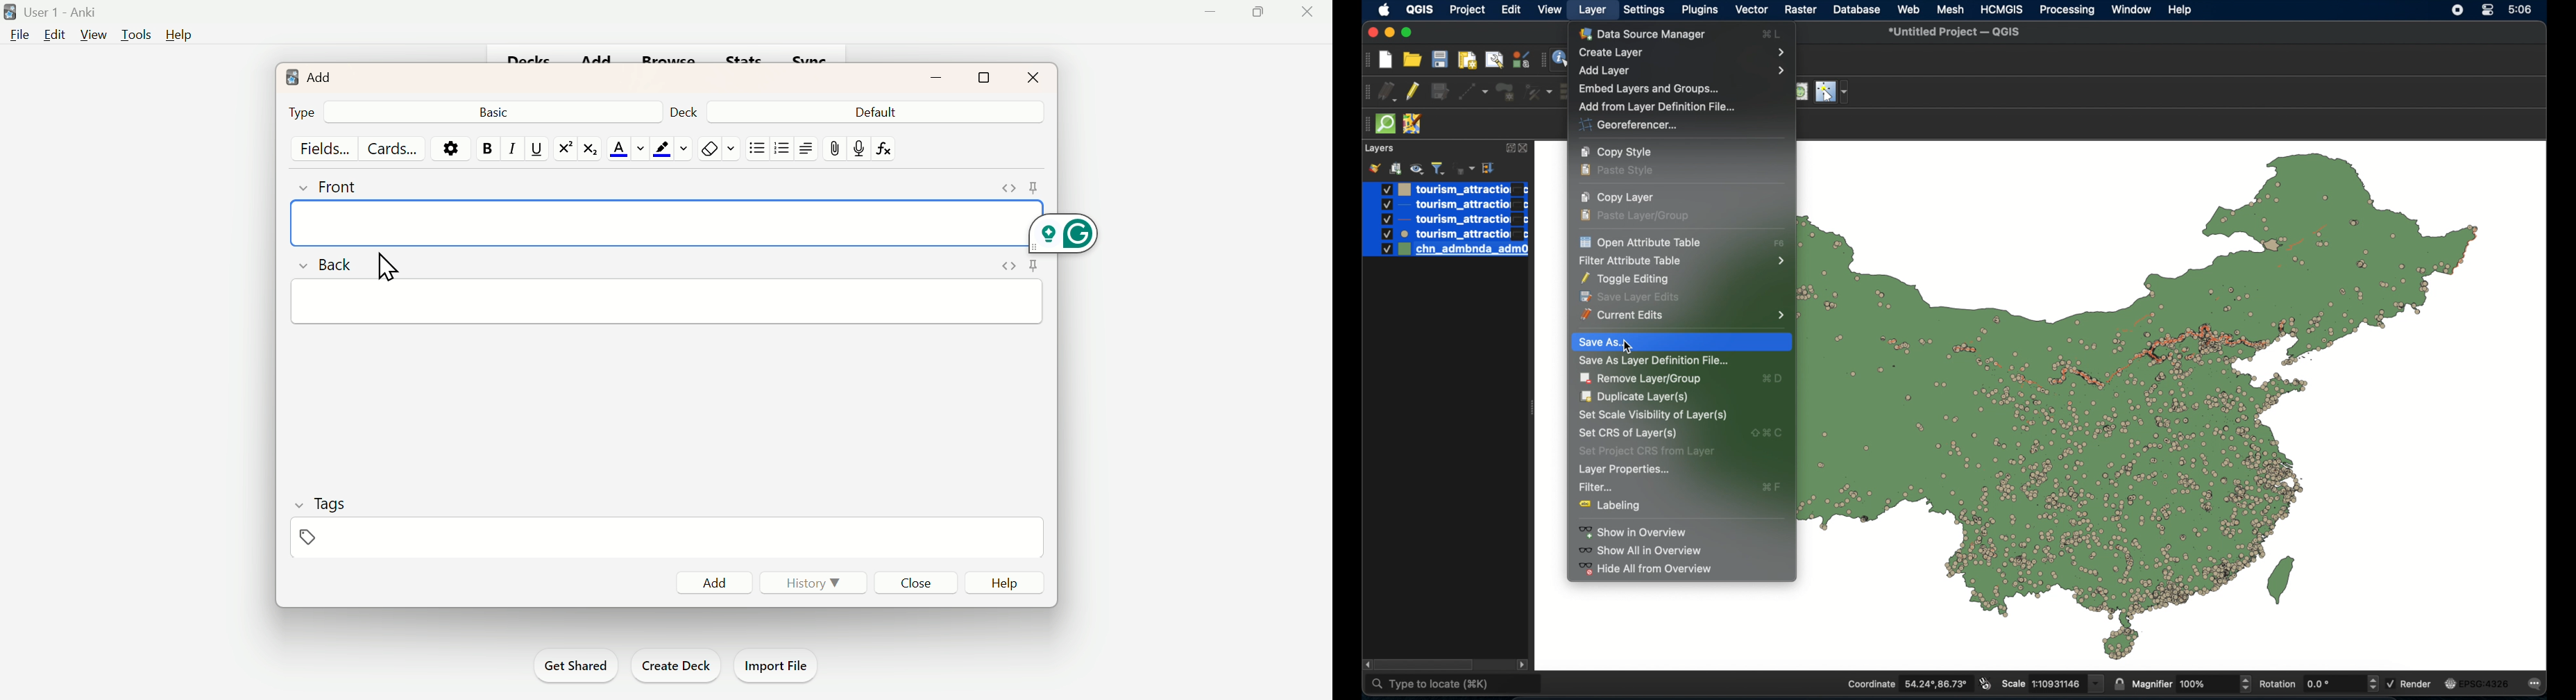 Image resolution: width=2576 pixels, height=700 pixels. Describe the element at coordinates (1307, 12) in the screenshot. I see `Close` at that location.